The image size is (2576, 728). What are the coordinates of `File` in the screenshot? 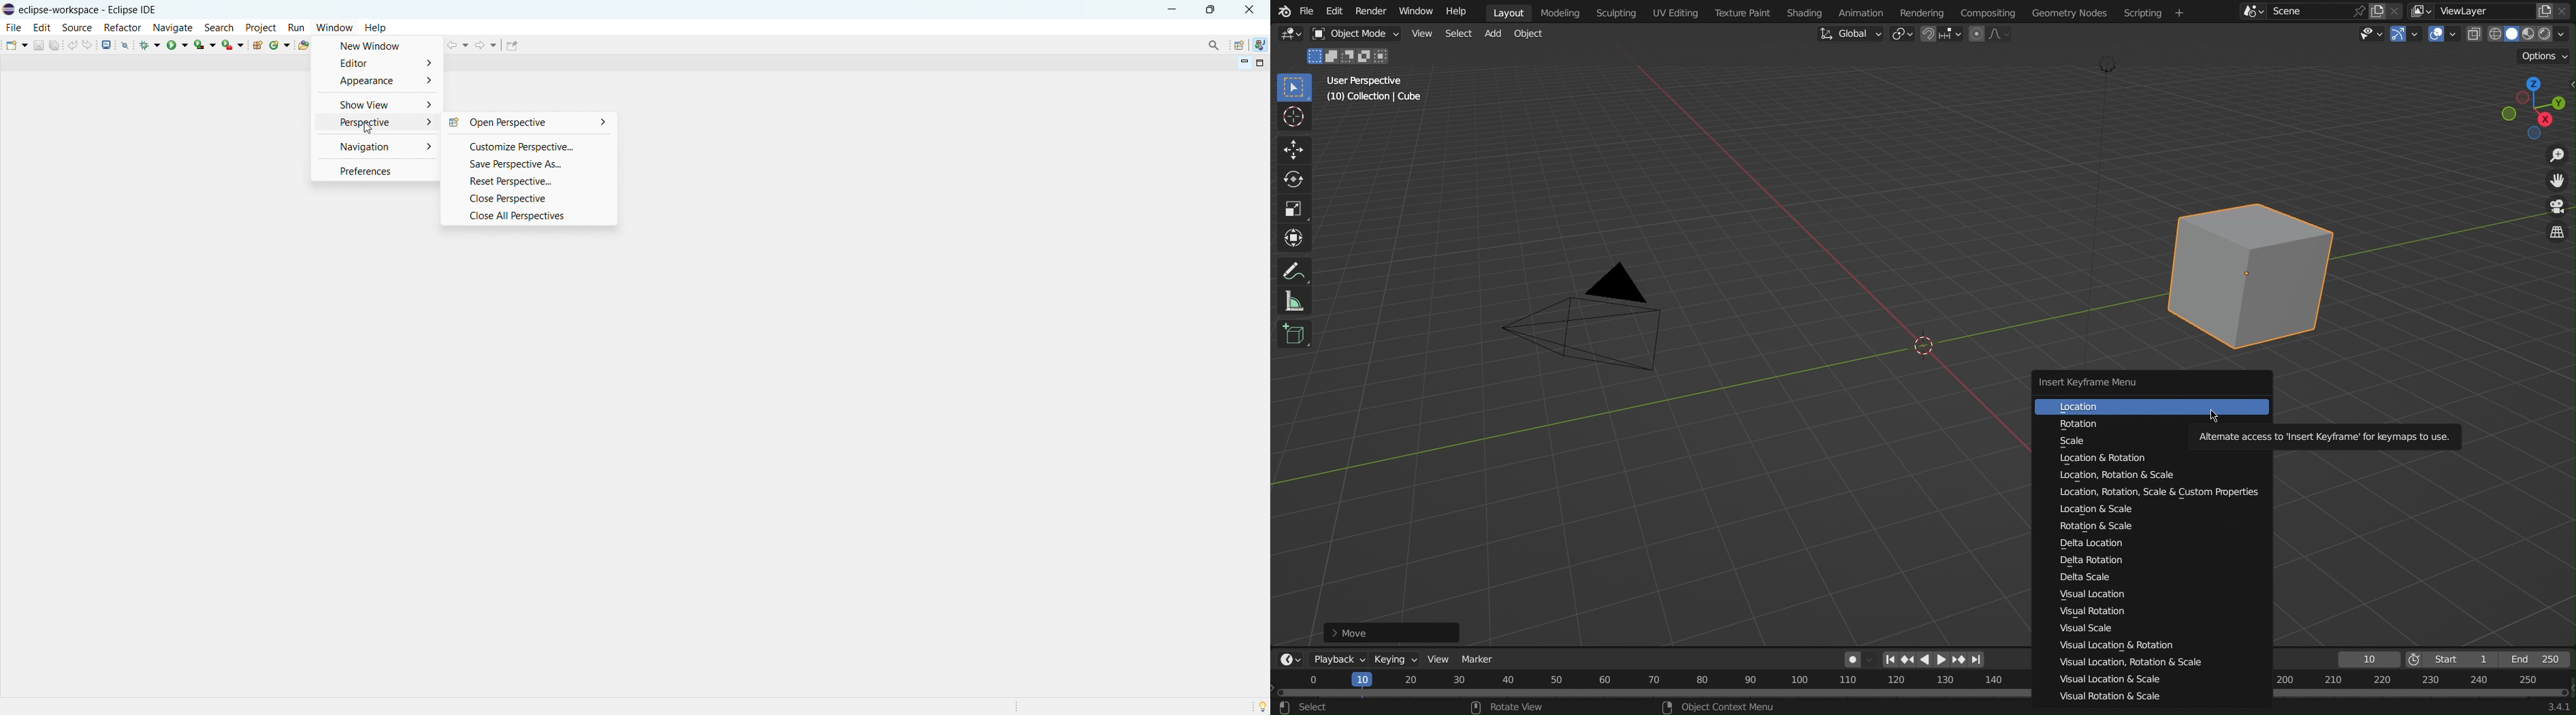 It's located at (1306, 11).